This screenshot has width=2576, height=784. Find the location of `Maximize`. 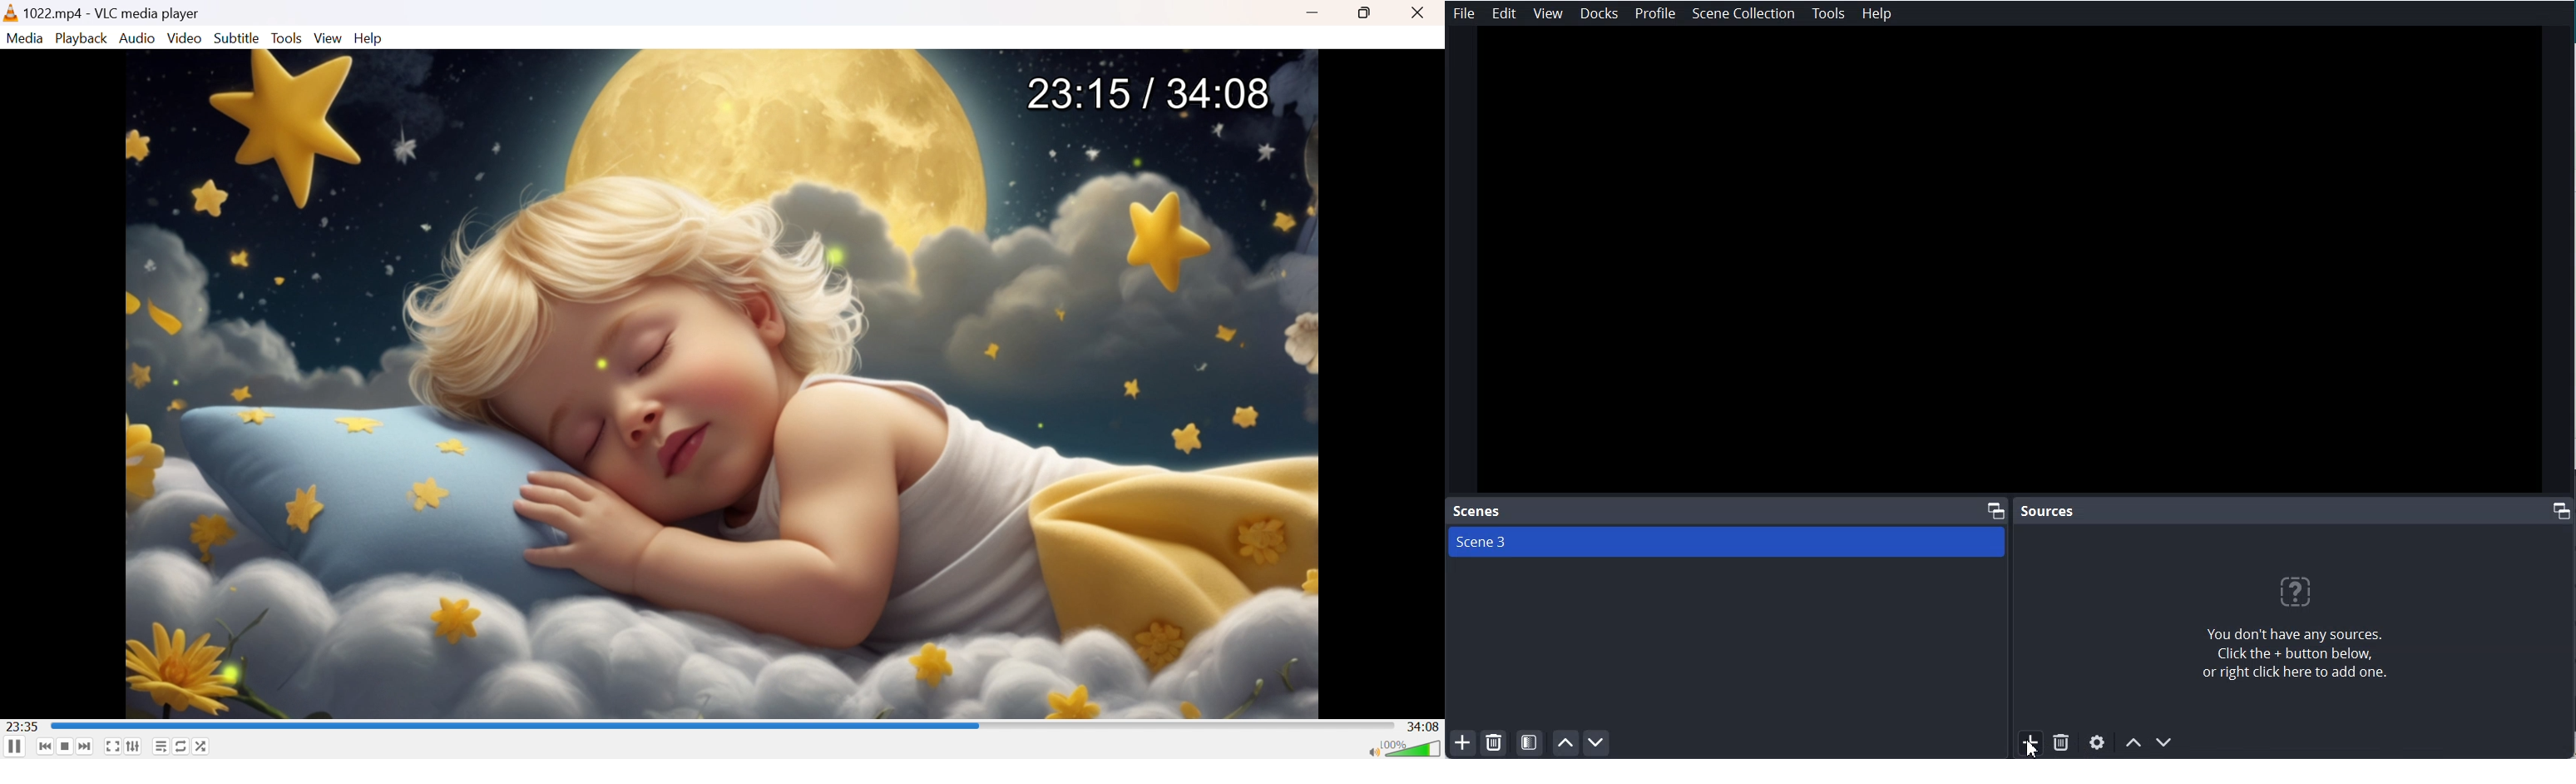

Maximize is located at coordinates (1996, 509).